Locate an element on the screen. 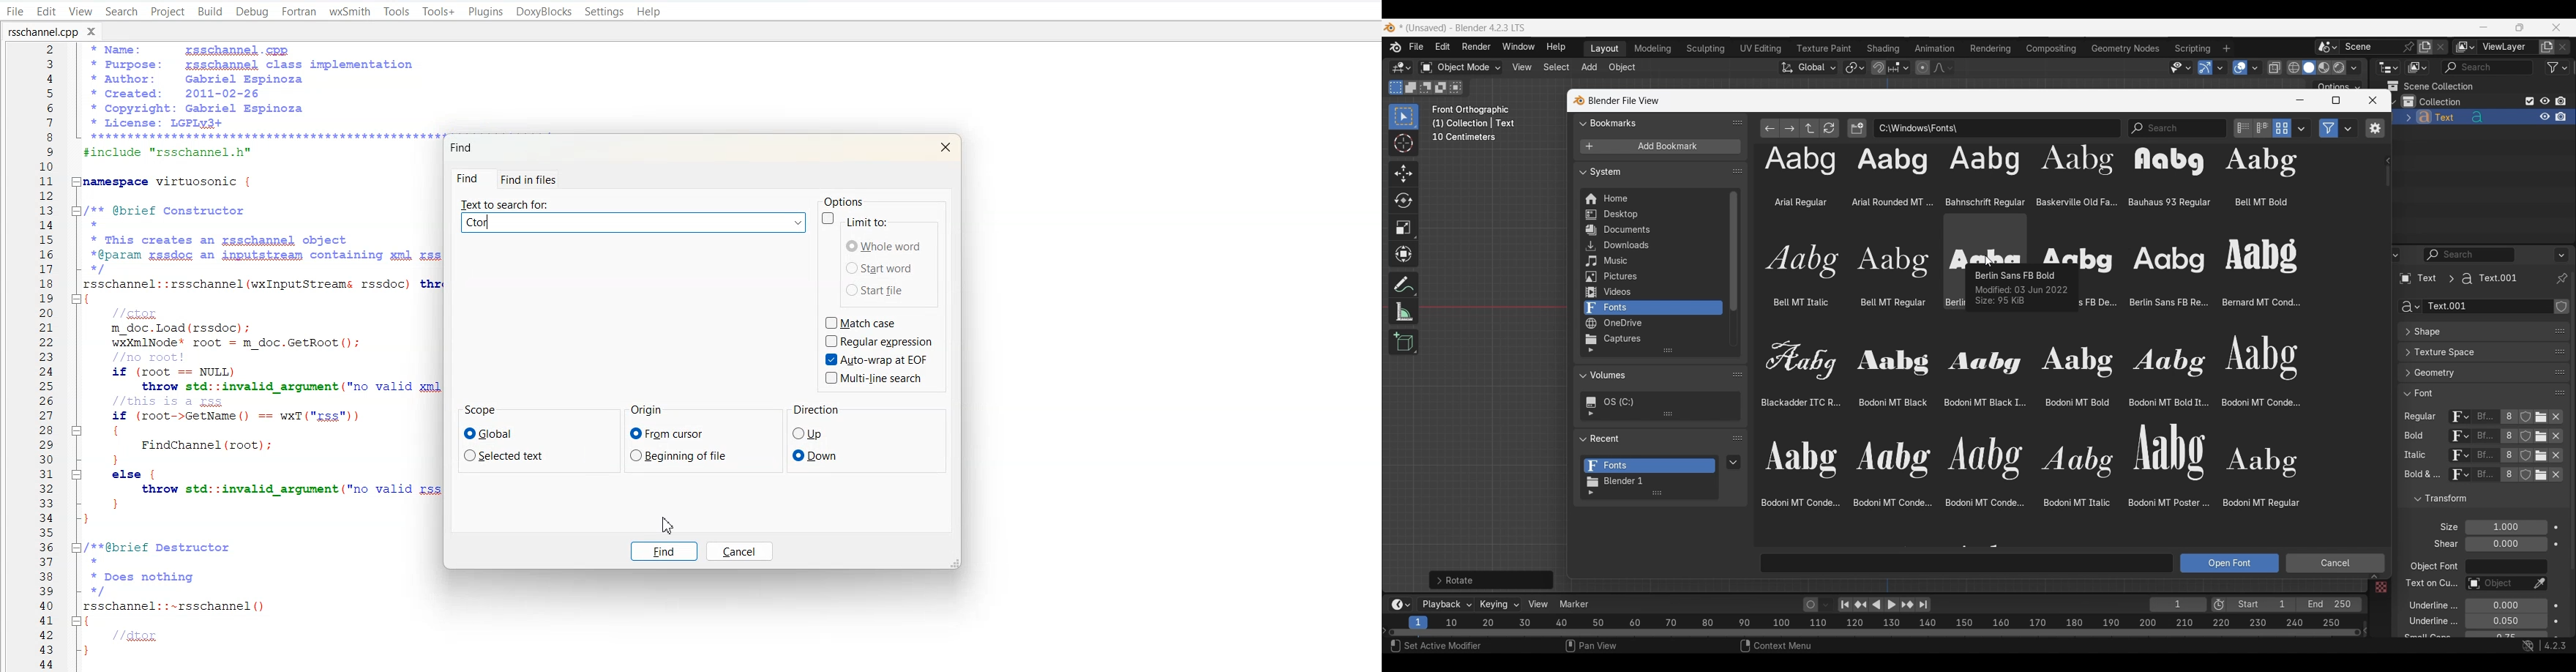 This screenshot has width=2576, height=672. bold is located at coordinates (2411, 438).